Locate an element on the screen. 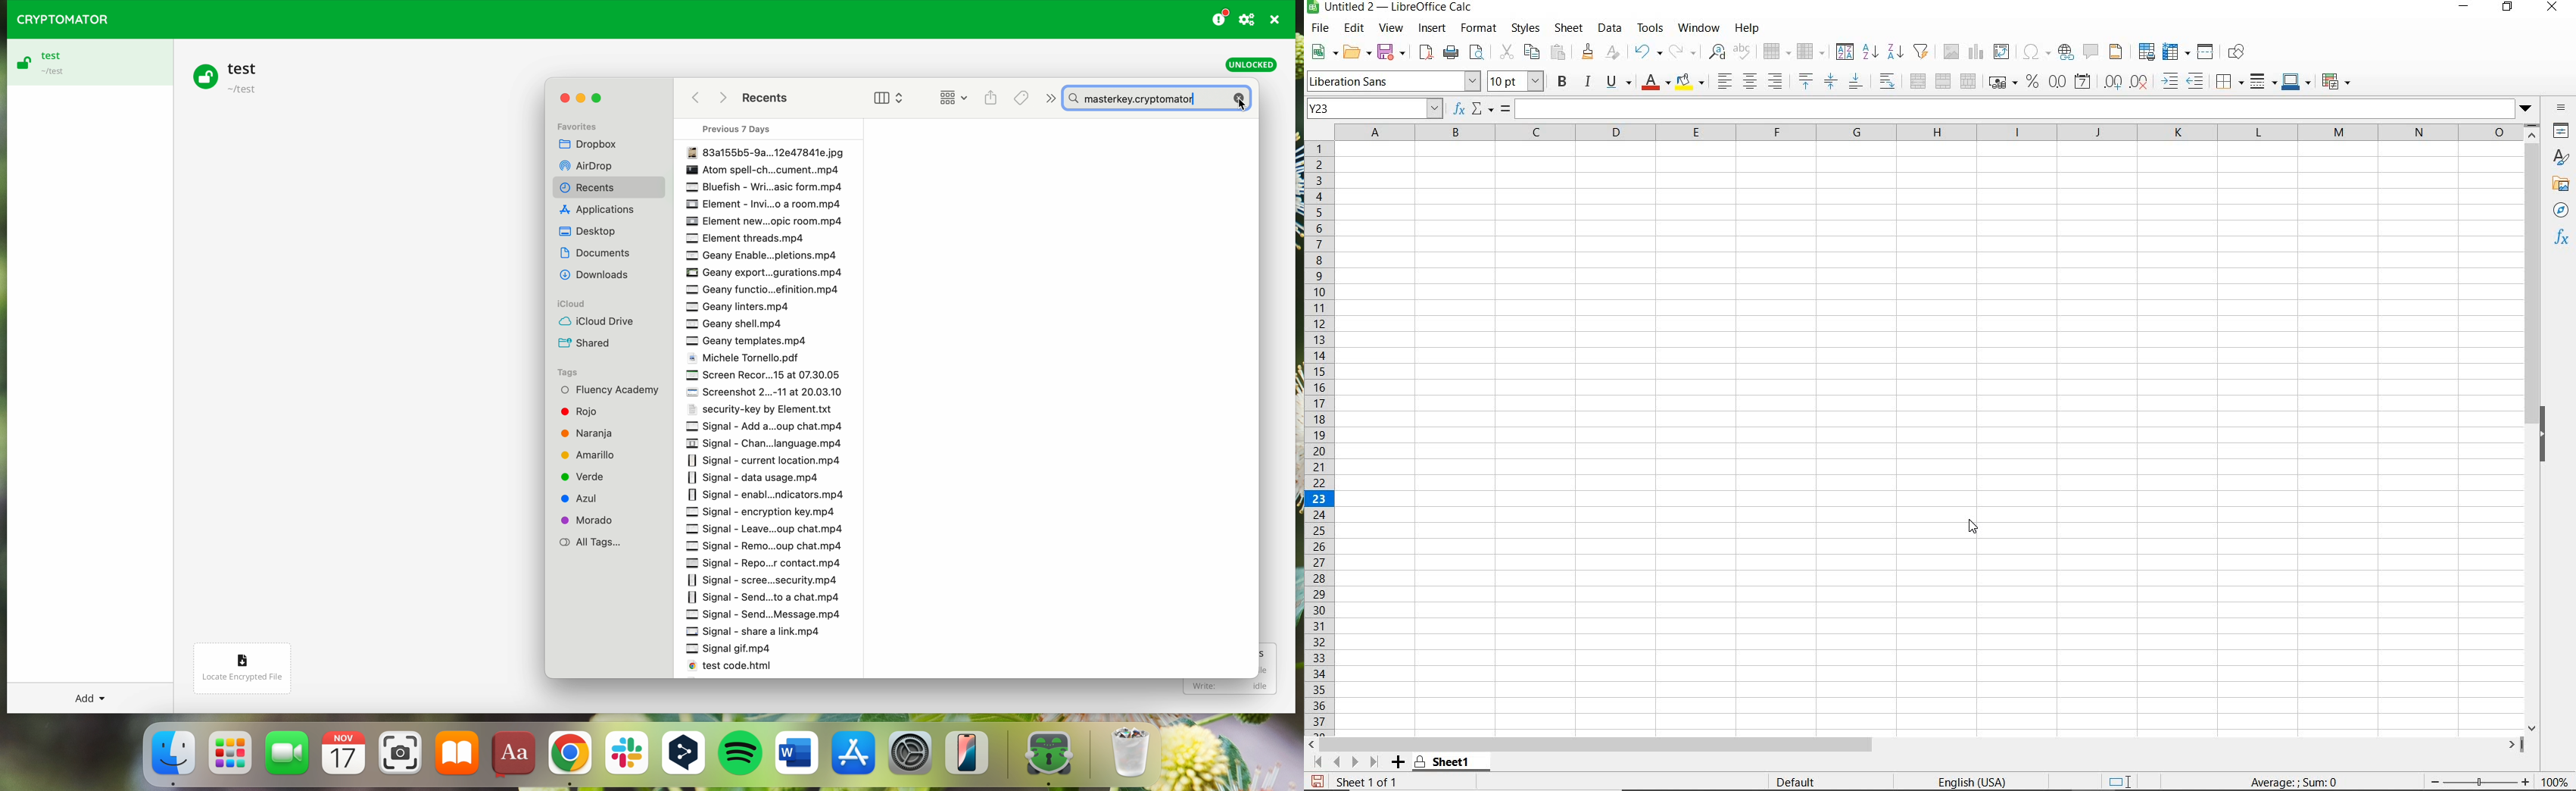 The width and height of the screenshot is (2576, 812). Finder is located at coordinates (172, 757).